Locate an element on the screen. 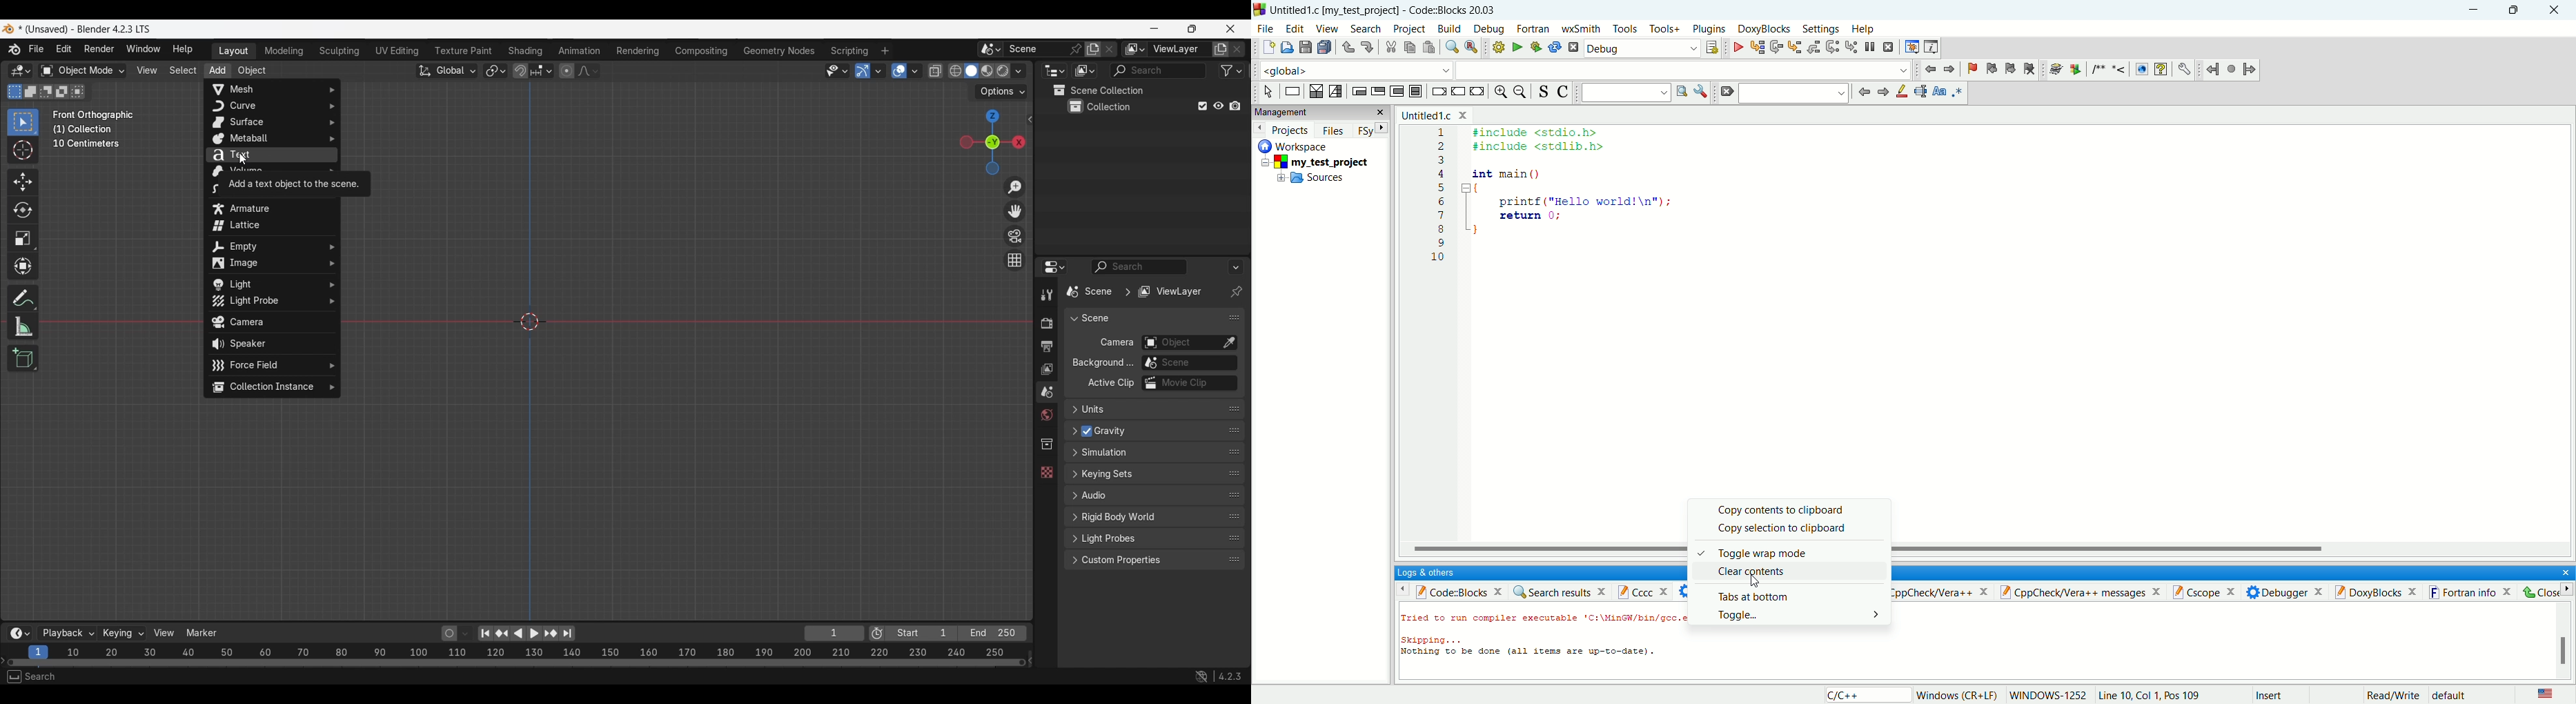 This screenshot has height=728, width=2576. copy content to clipboard is located at coordinates (1791, 509).